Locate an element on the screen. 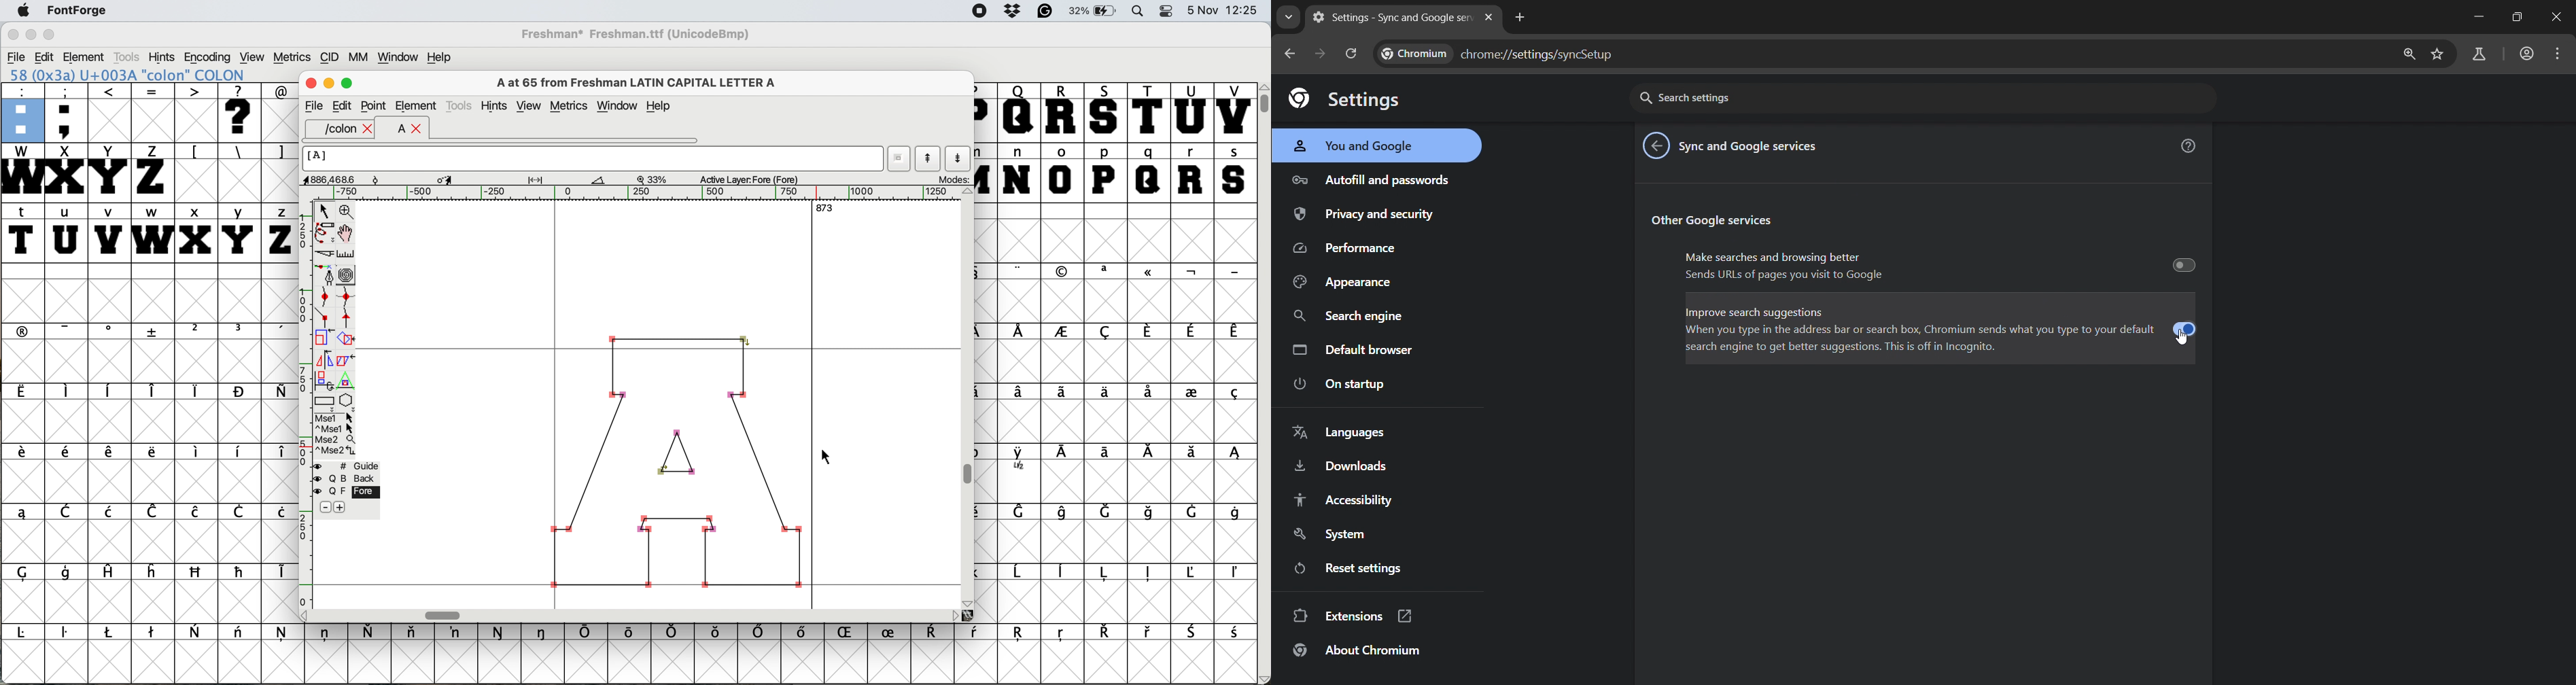 Image resolution: width=2576 pixels, height=700 pixels. symbol is located at coordinates (1106, 331).